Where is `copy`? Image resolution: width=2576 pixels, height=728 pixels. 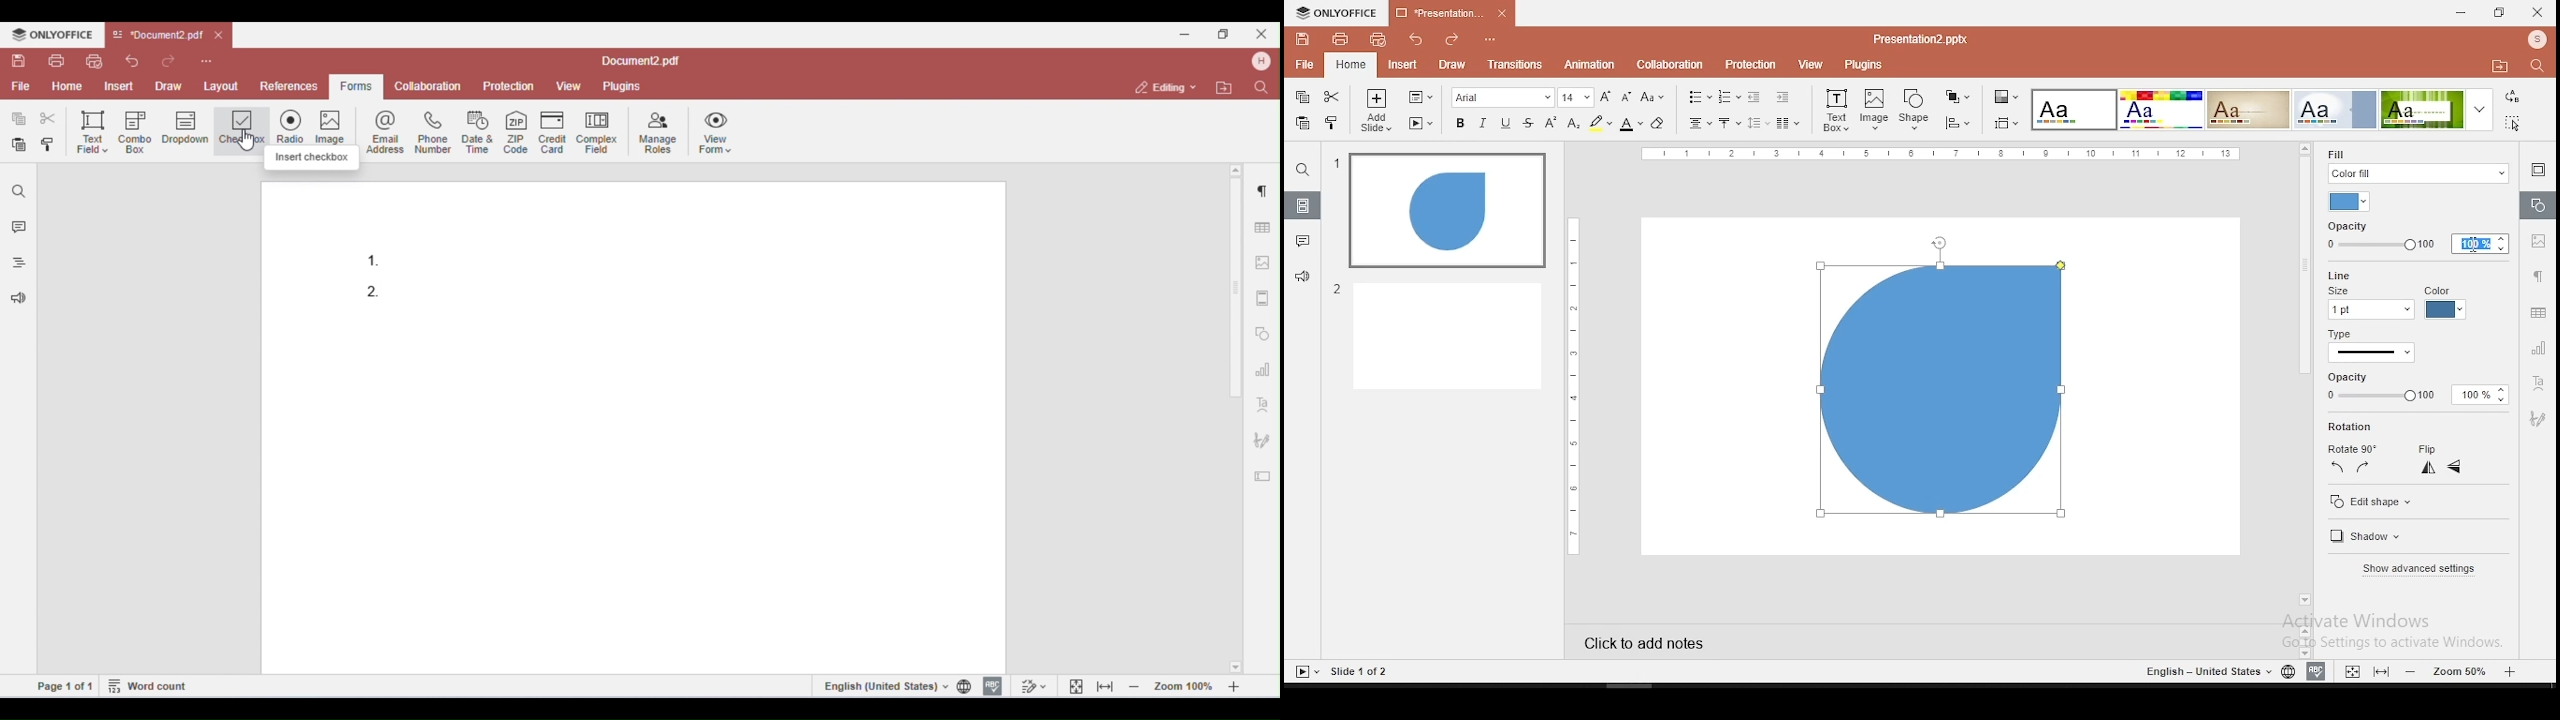
copy is located at coordinates (1301, 98).